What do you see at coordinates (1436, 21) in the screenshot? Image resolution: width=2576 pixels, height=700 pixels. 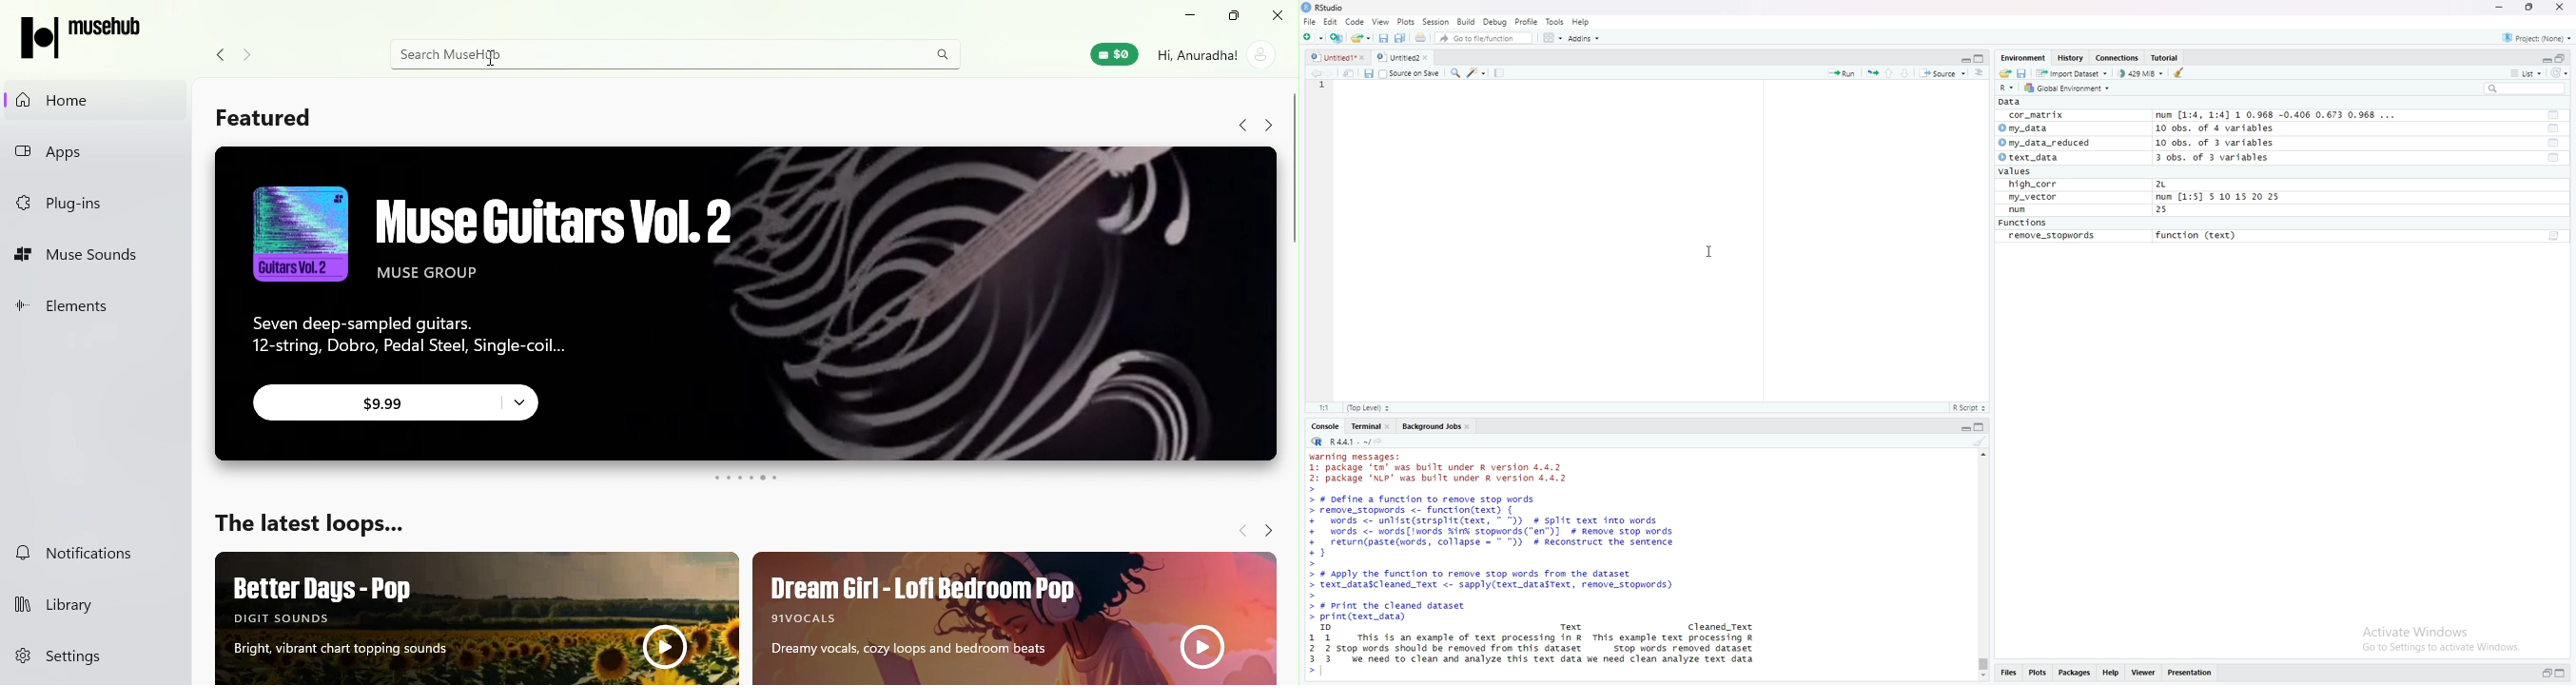 I see `Session` at bounding box center [1436, 21].